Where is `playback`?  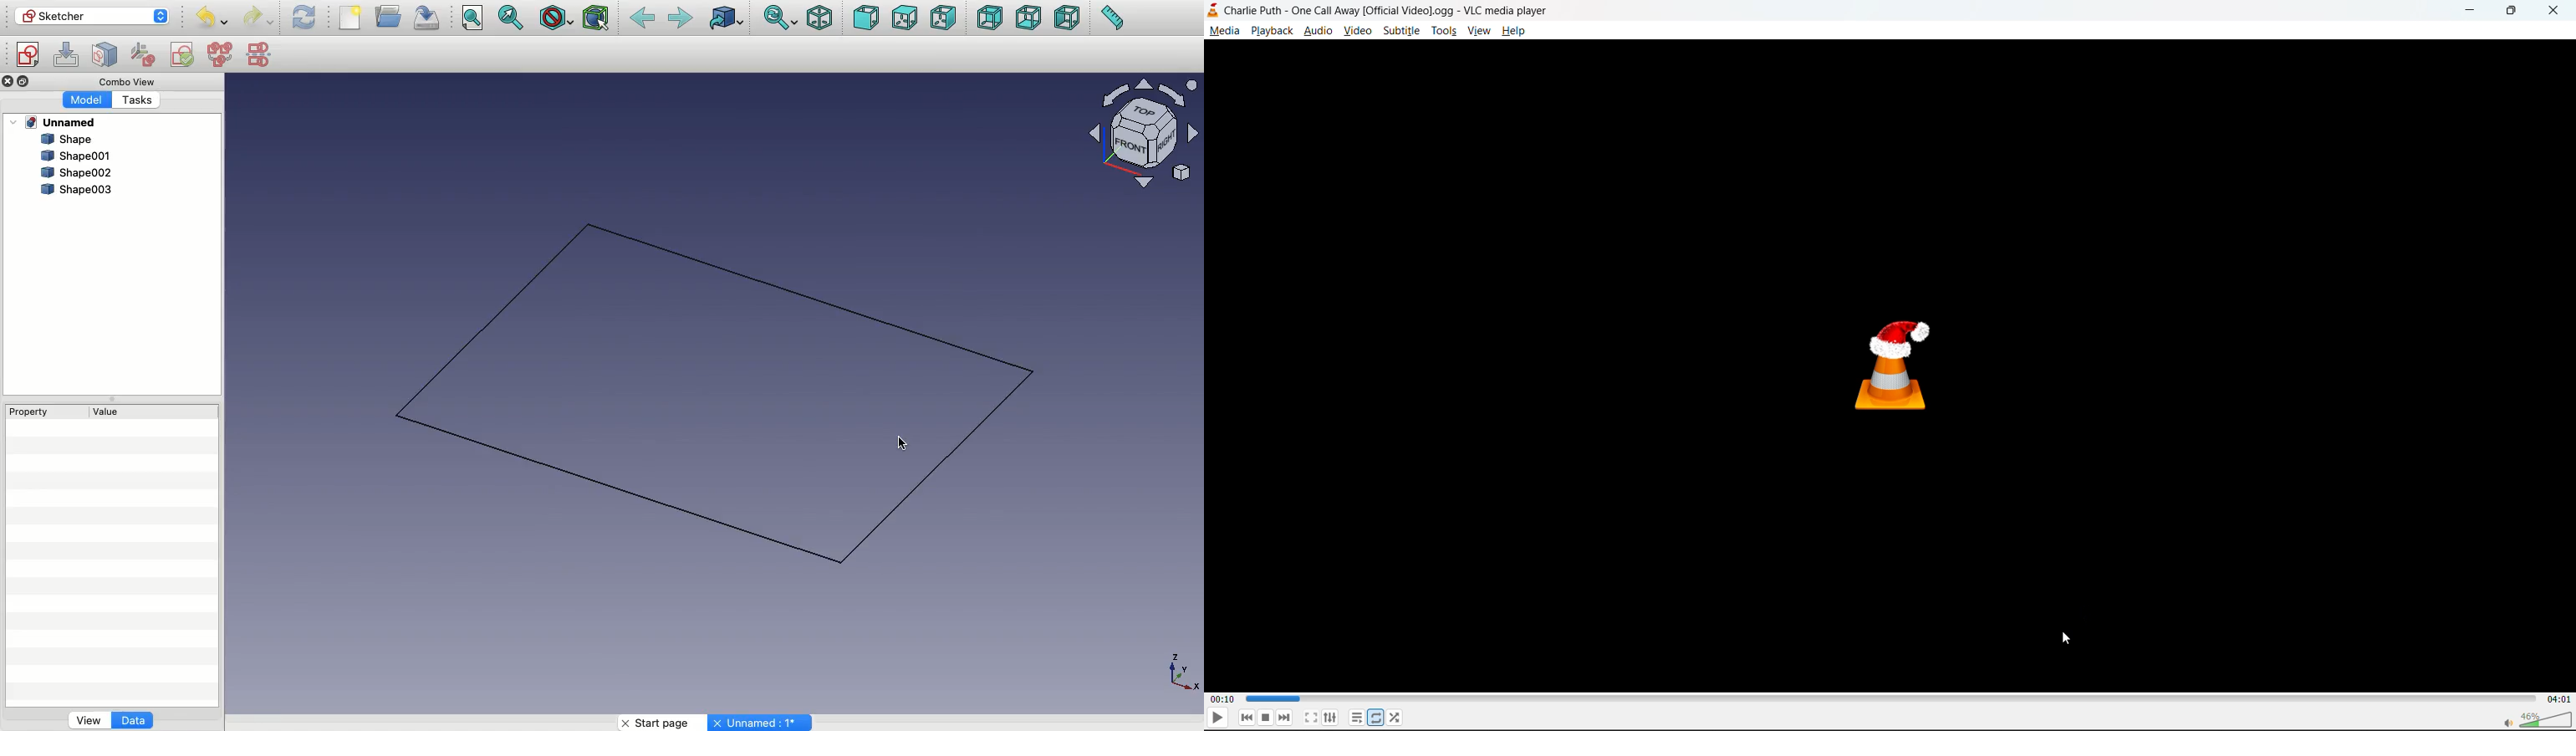 playback is located at coordinates (1271, 32).